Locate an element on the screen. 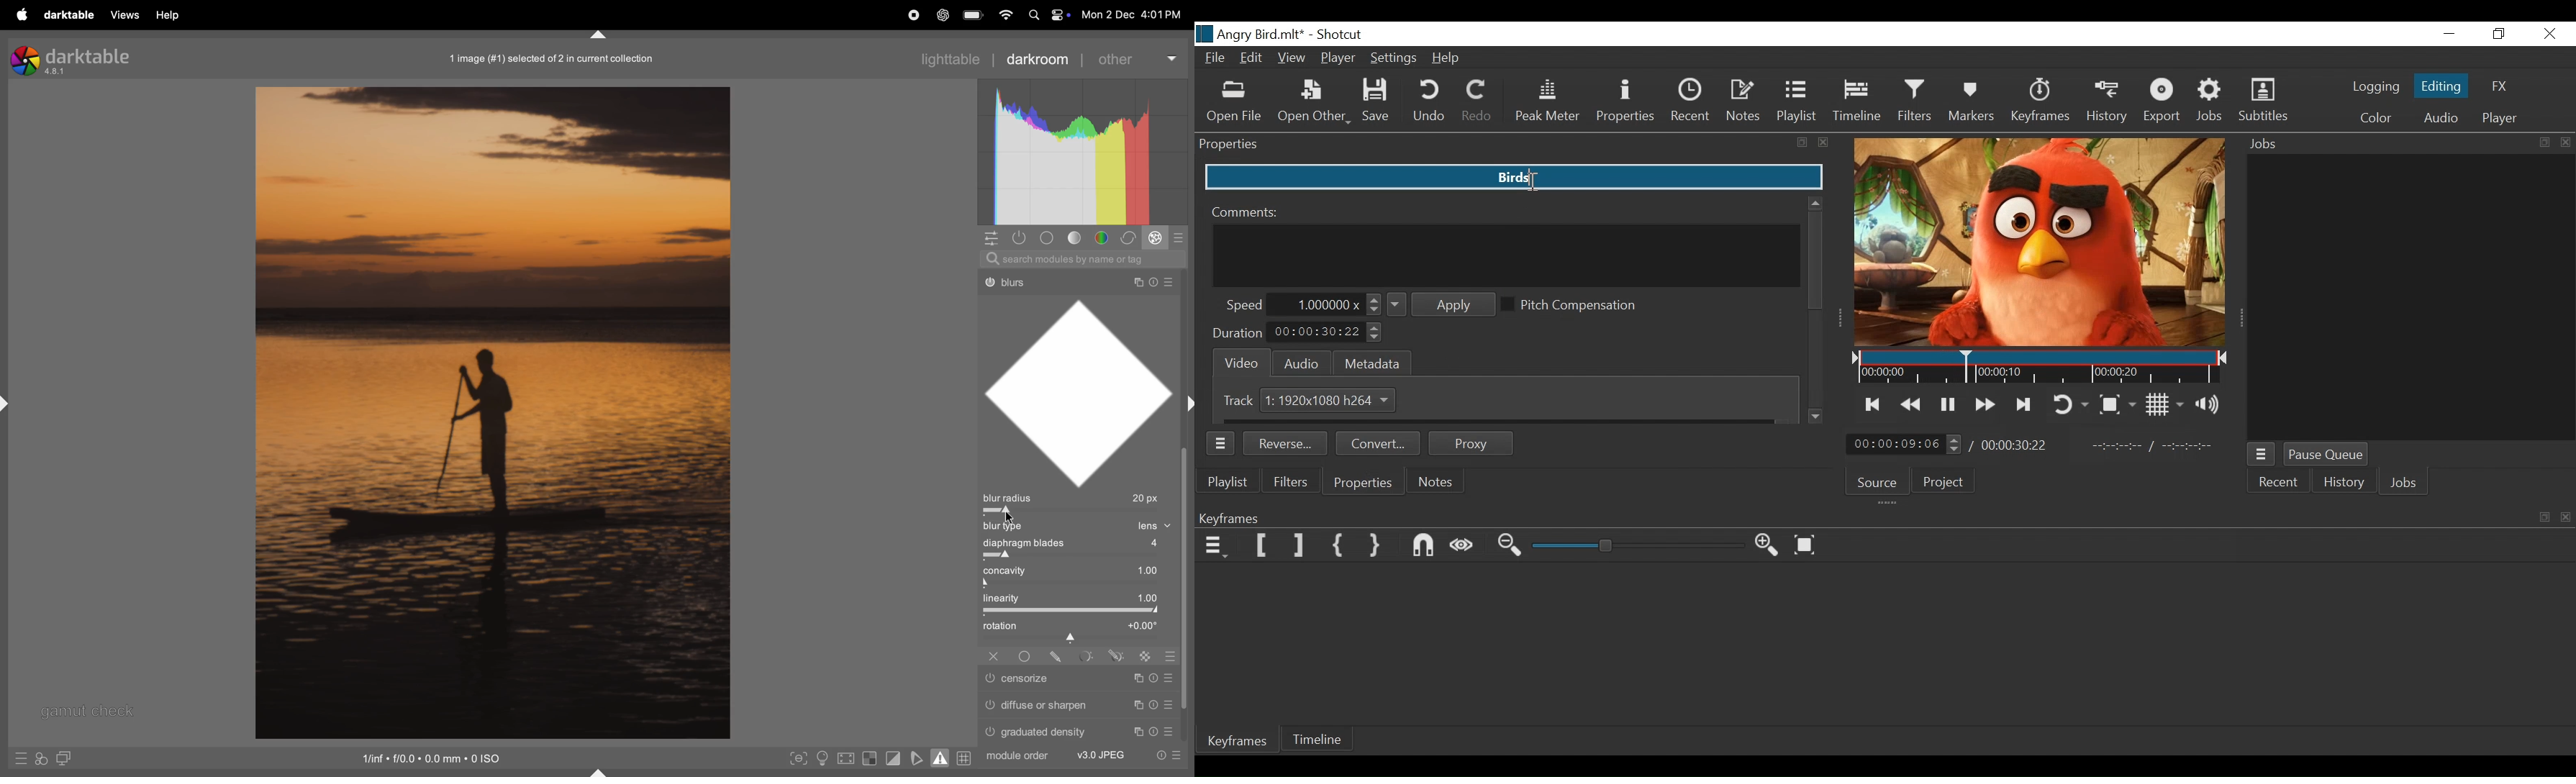  player is located at coordinates (2497, 120).